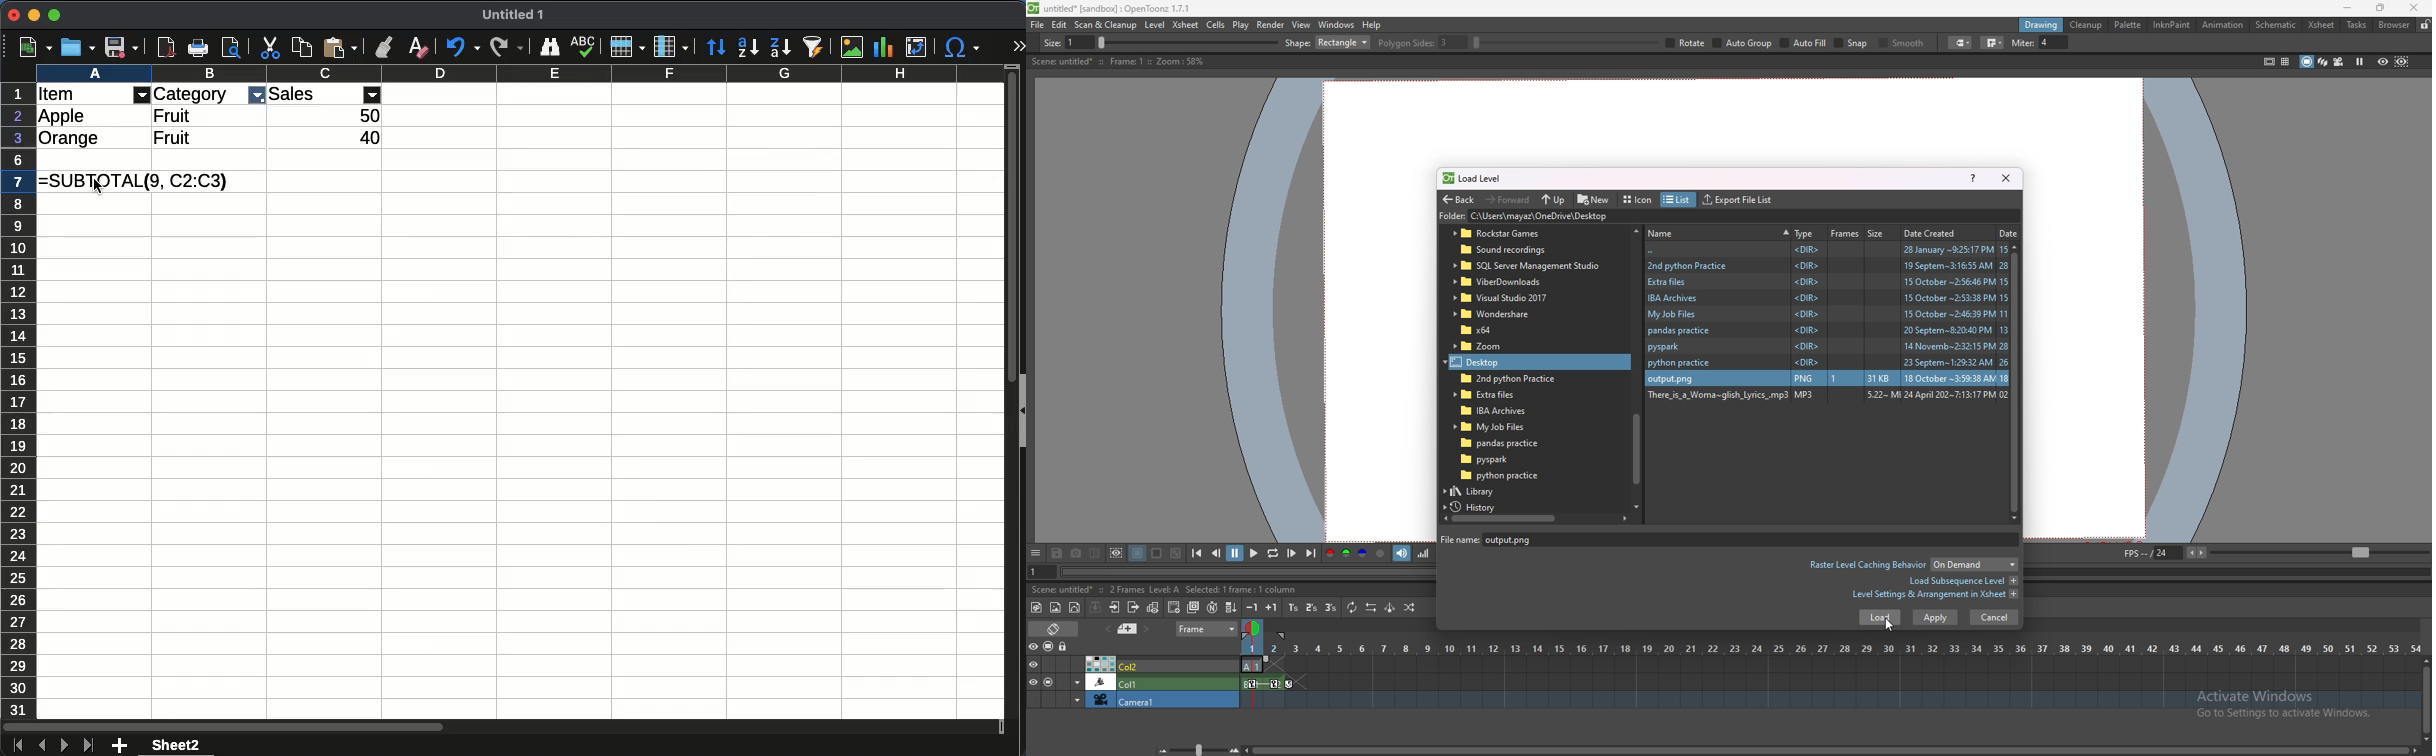  I want to click on xsheet, so click(1186, 24).